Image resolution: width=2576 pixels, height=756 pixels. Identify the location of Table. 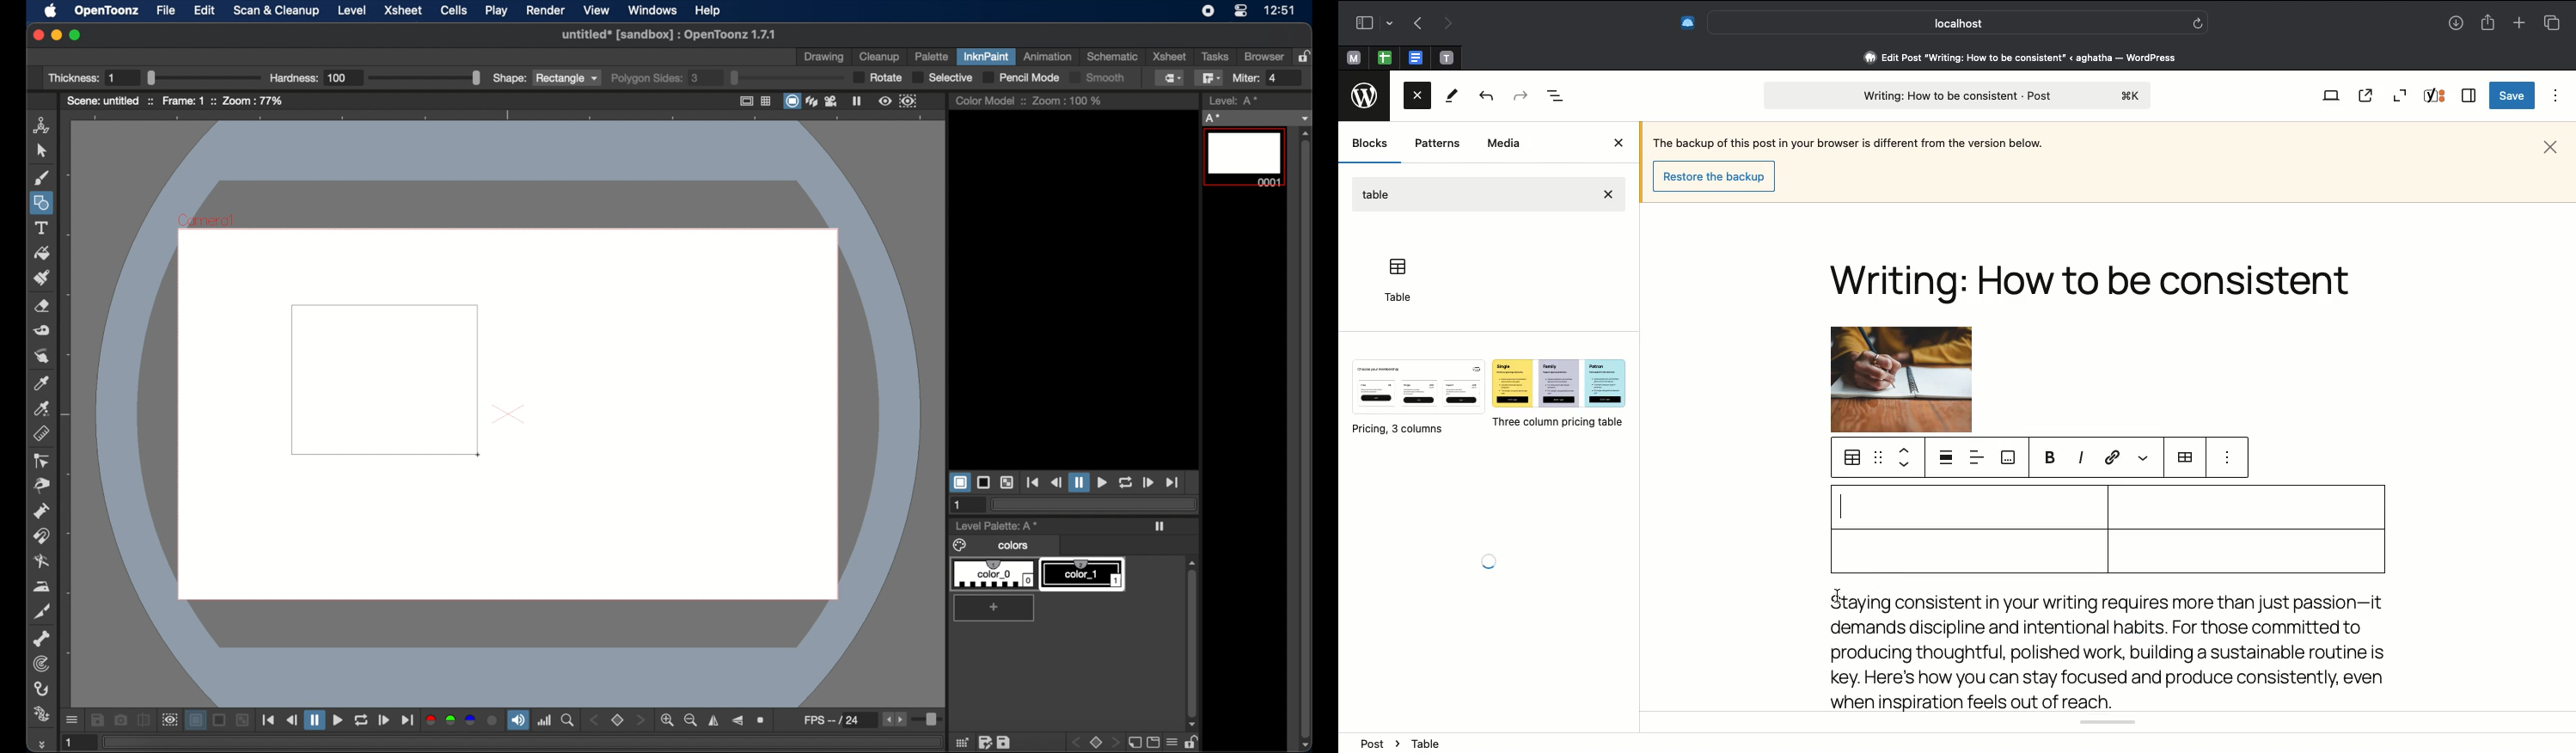
(2103, 528).